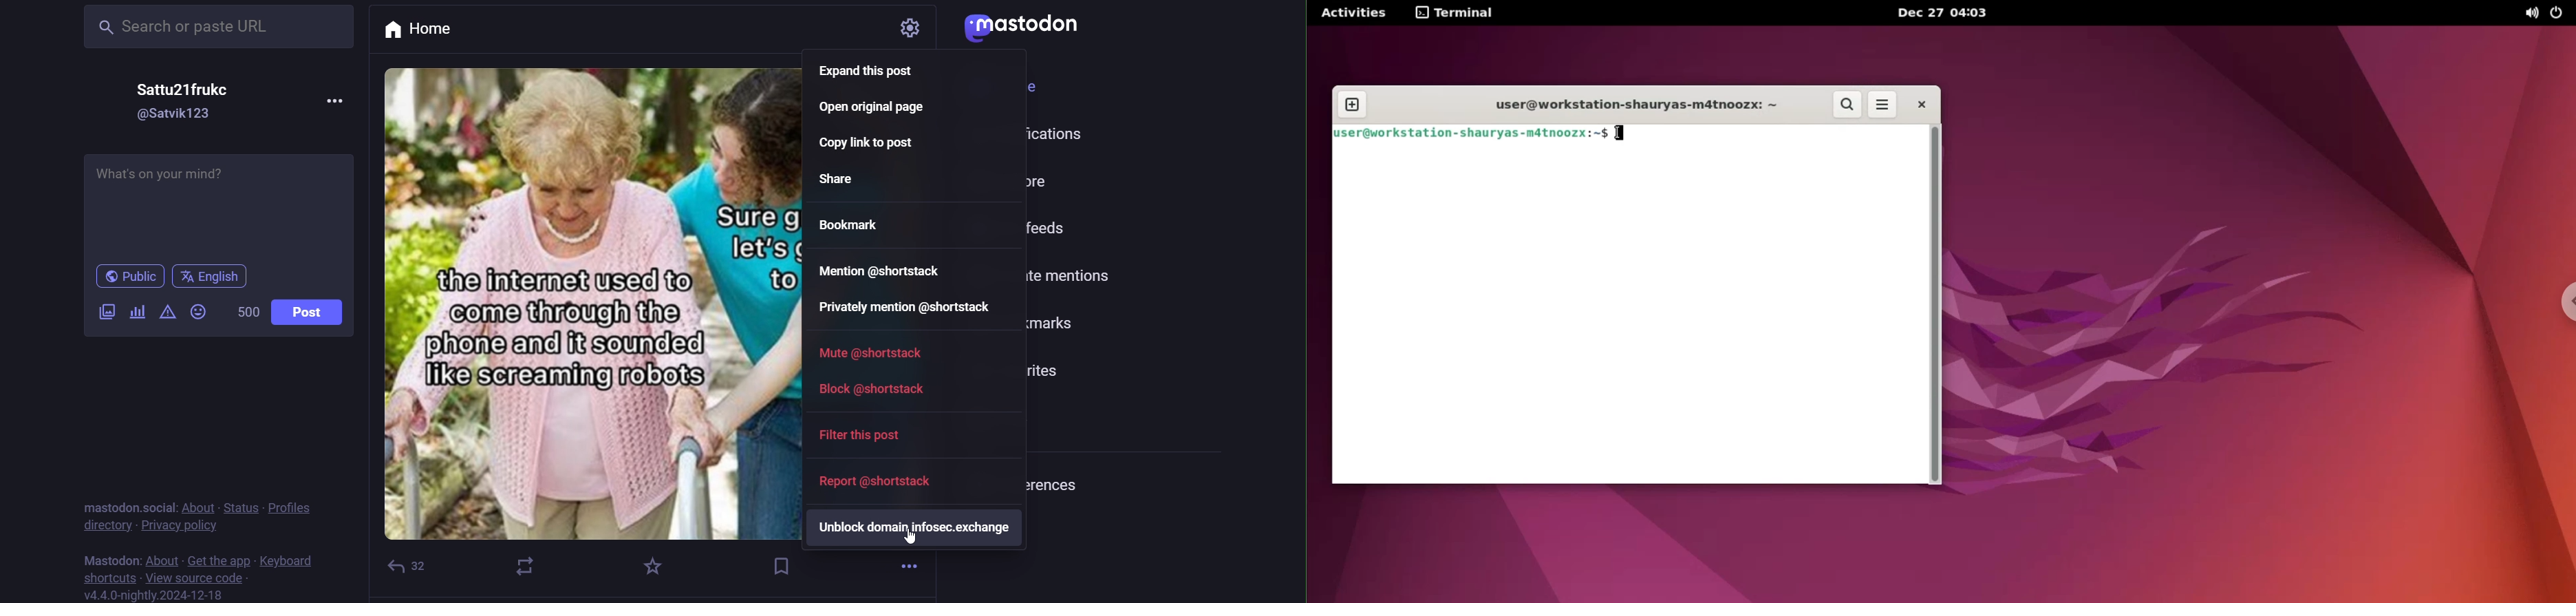  I want to click on mastodon, so click(114, 560).